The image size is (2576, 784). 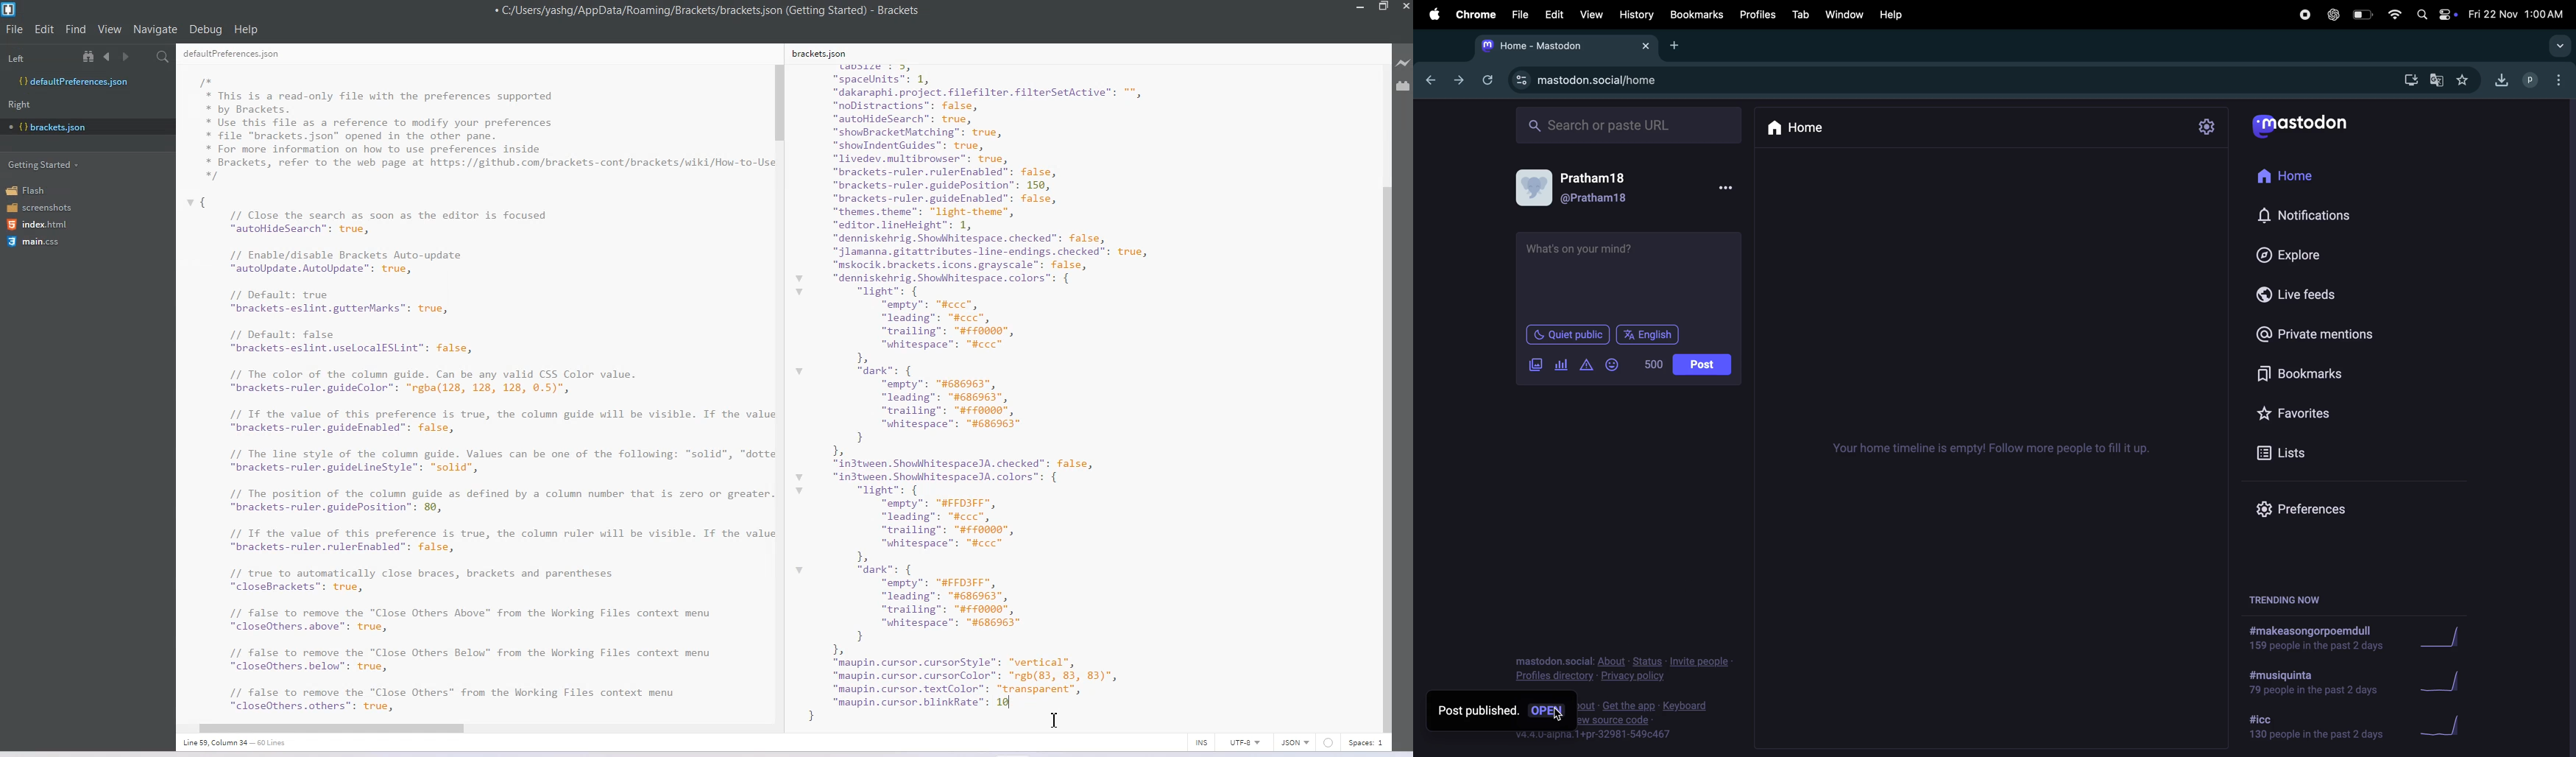 What do you see at coordinates (1649, 662) in the screenshot?
I see `status` at bounding box center [1649, 662].